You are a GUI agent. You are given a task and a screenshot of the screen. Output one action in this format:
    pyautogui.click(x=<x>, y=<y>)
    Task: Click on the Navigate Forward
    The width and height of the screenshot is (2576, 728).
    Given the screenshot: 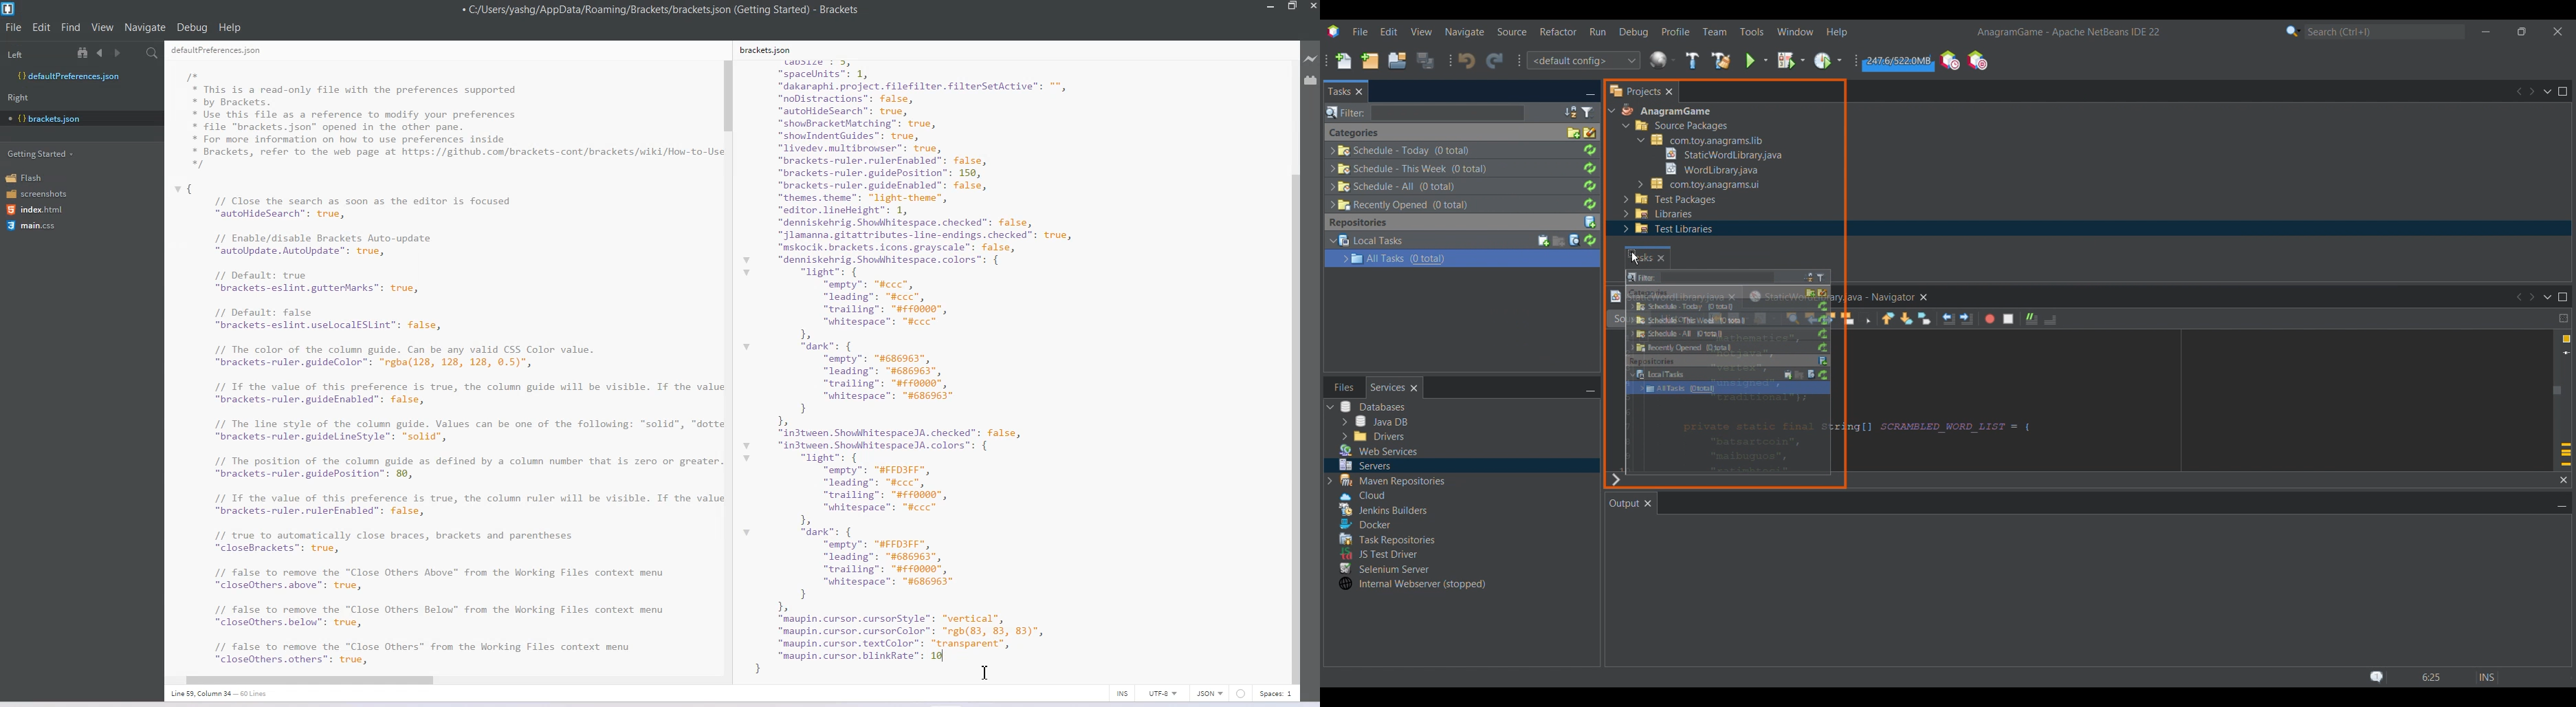 What is the action you would take?
    pyautogui.click(x=119, y=54)
    